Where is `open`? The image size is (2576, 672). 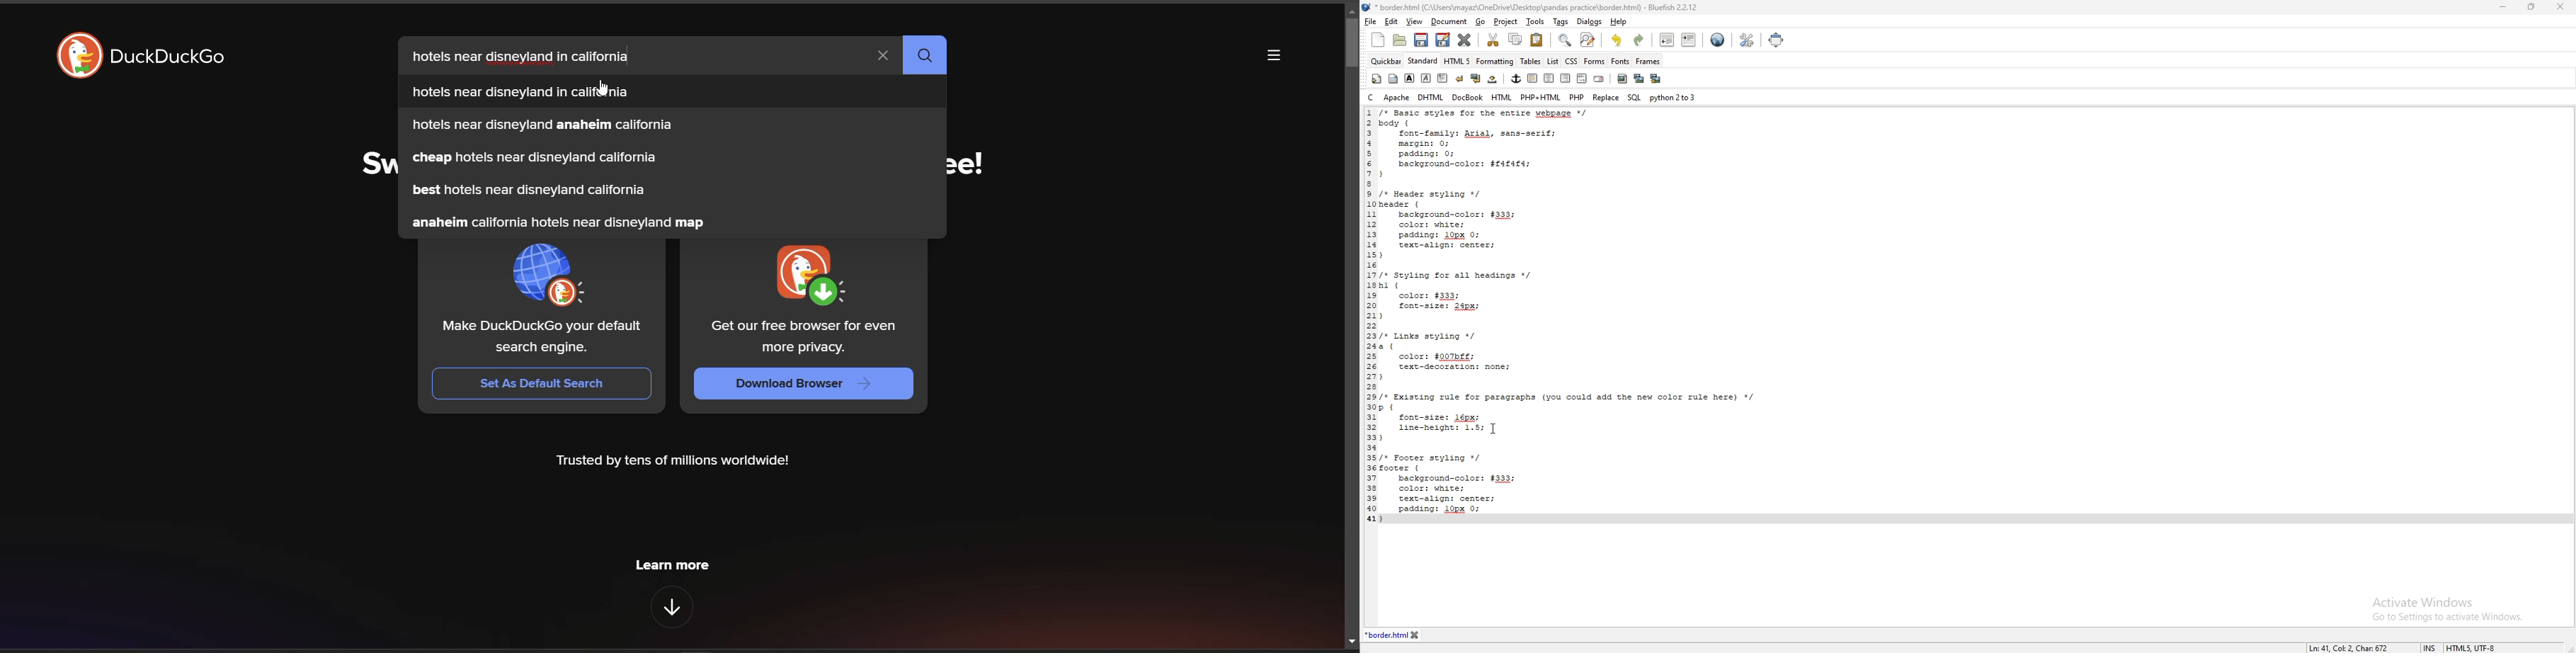
open is located at coordinates (1399, 41).